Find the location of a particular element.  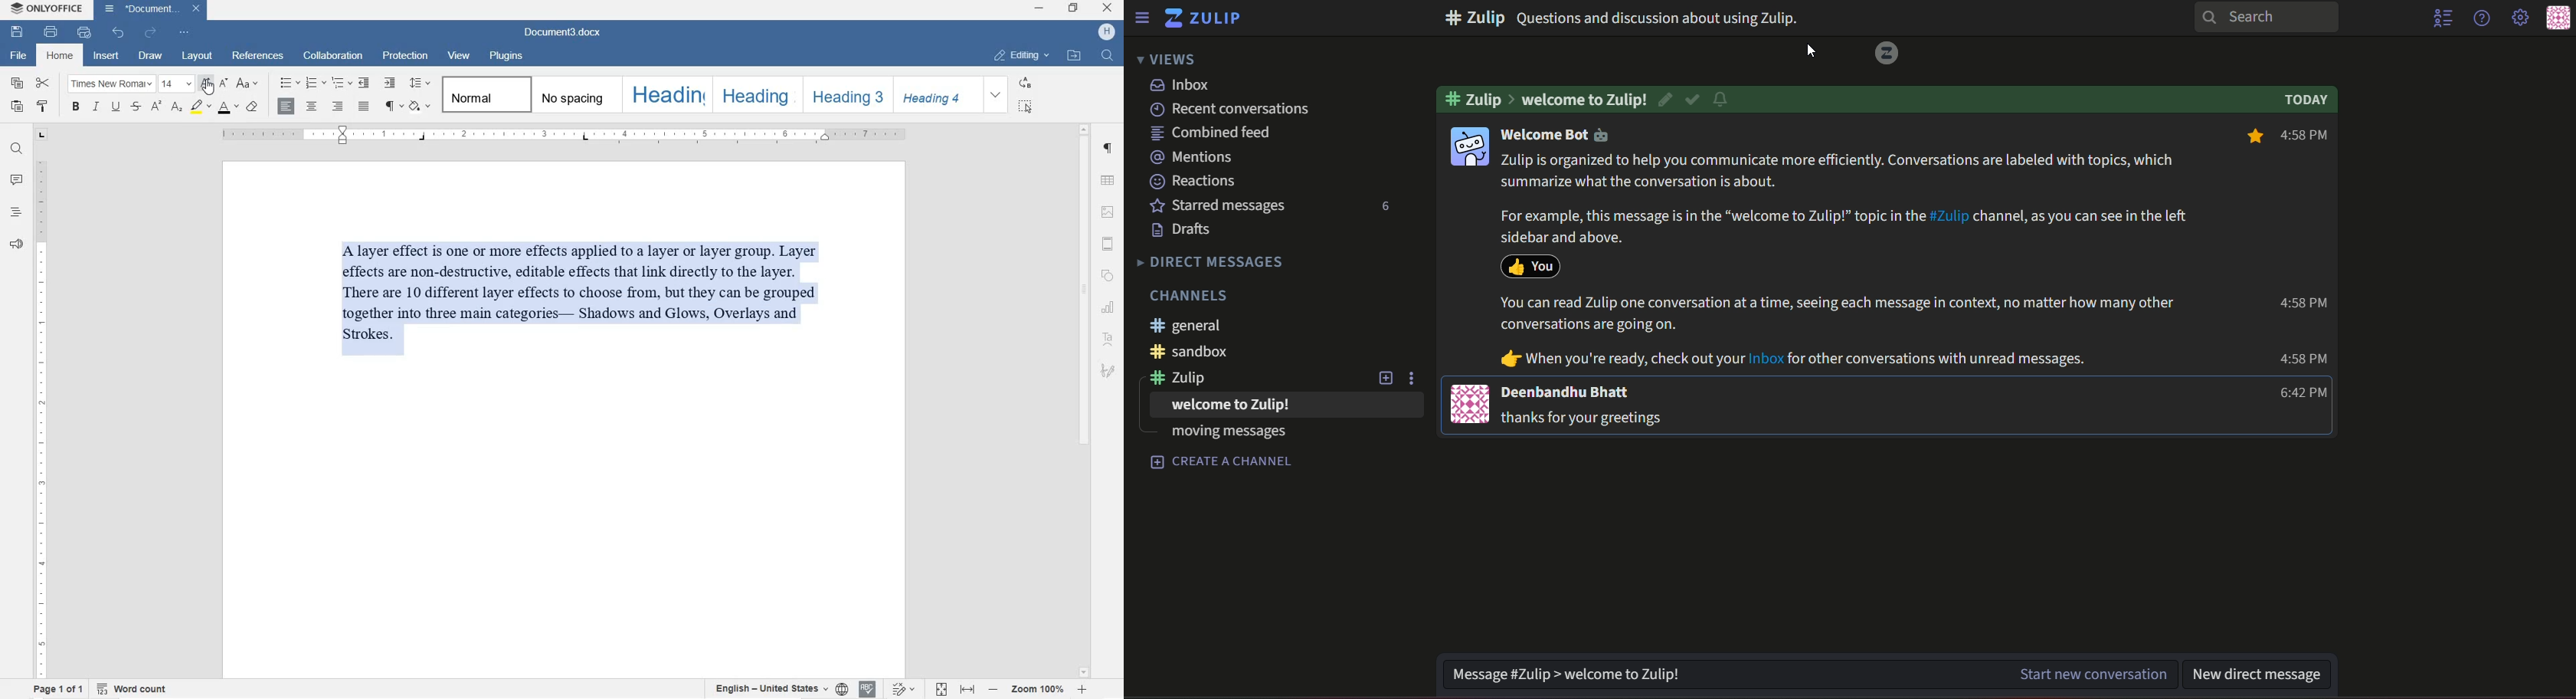

collaboration is located at coordinates (335, 56).